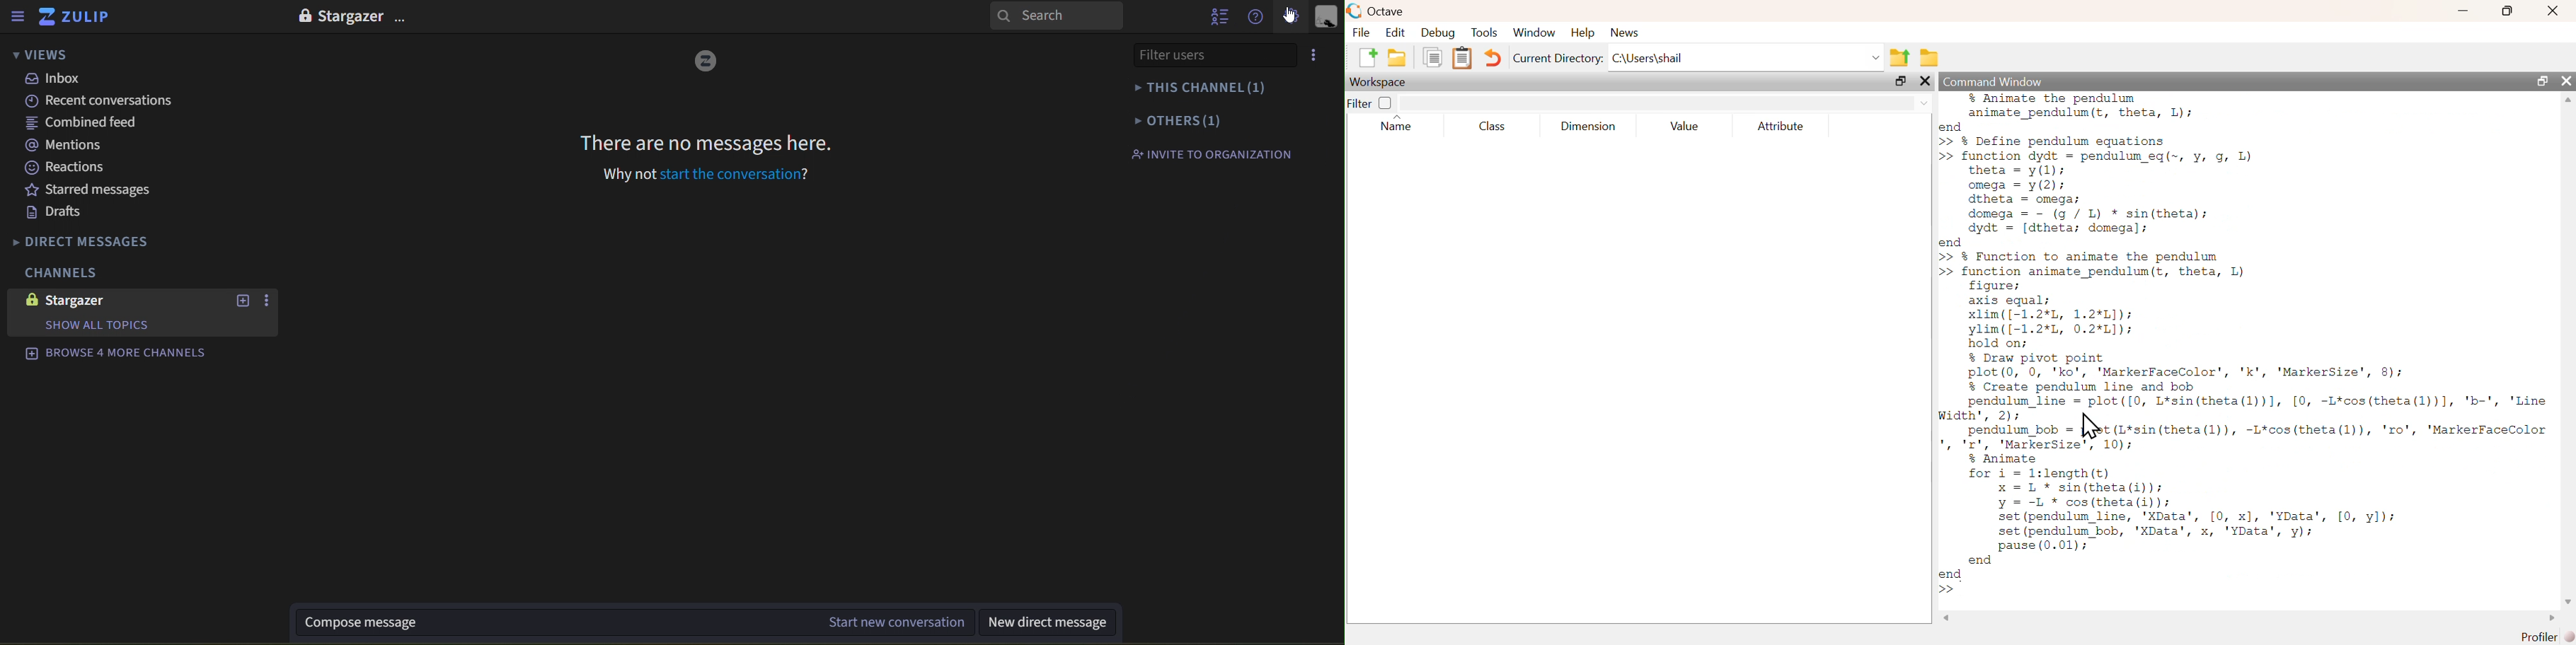 The image size is (2576, 672). I want to click on paste, so click(1463, 58).